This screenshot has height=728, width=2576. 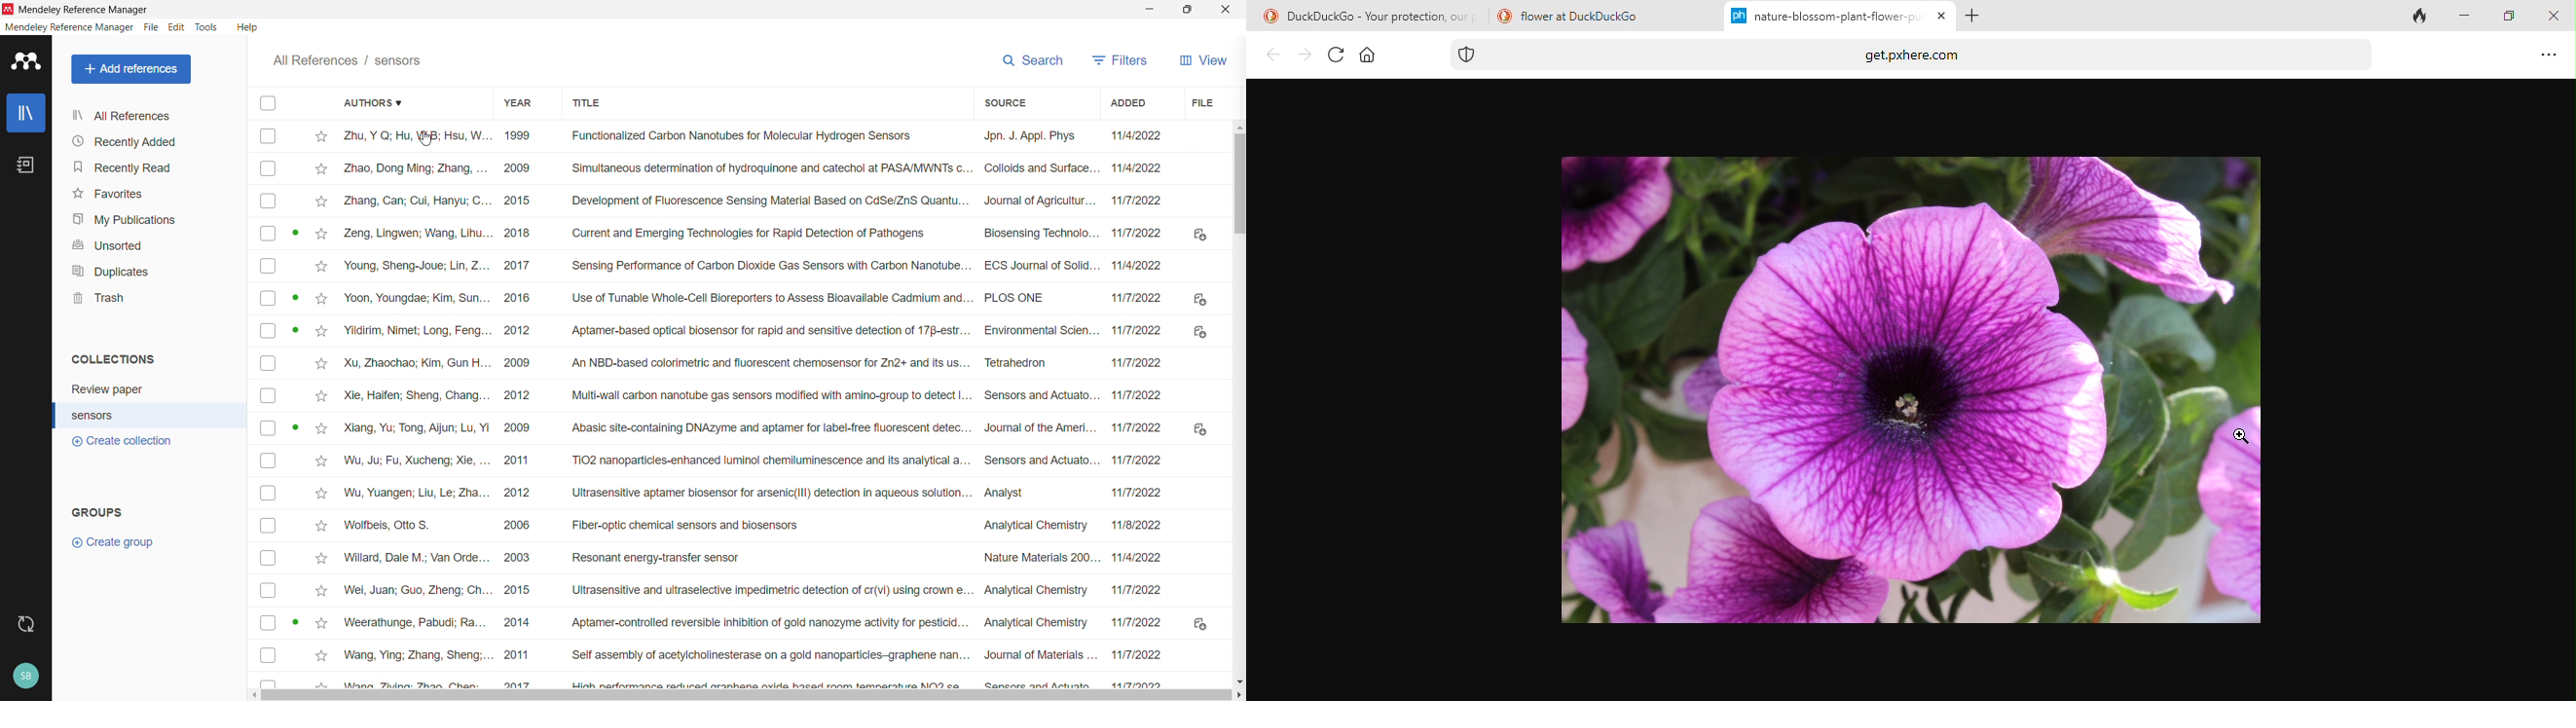 What do you see at coordinates (151, 415) in the screenshot?
I see `Collection 2 ` at bounding box center [151, 415].